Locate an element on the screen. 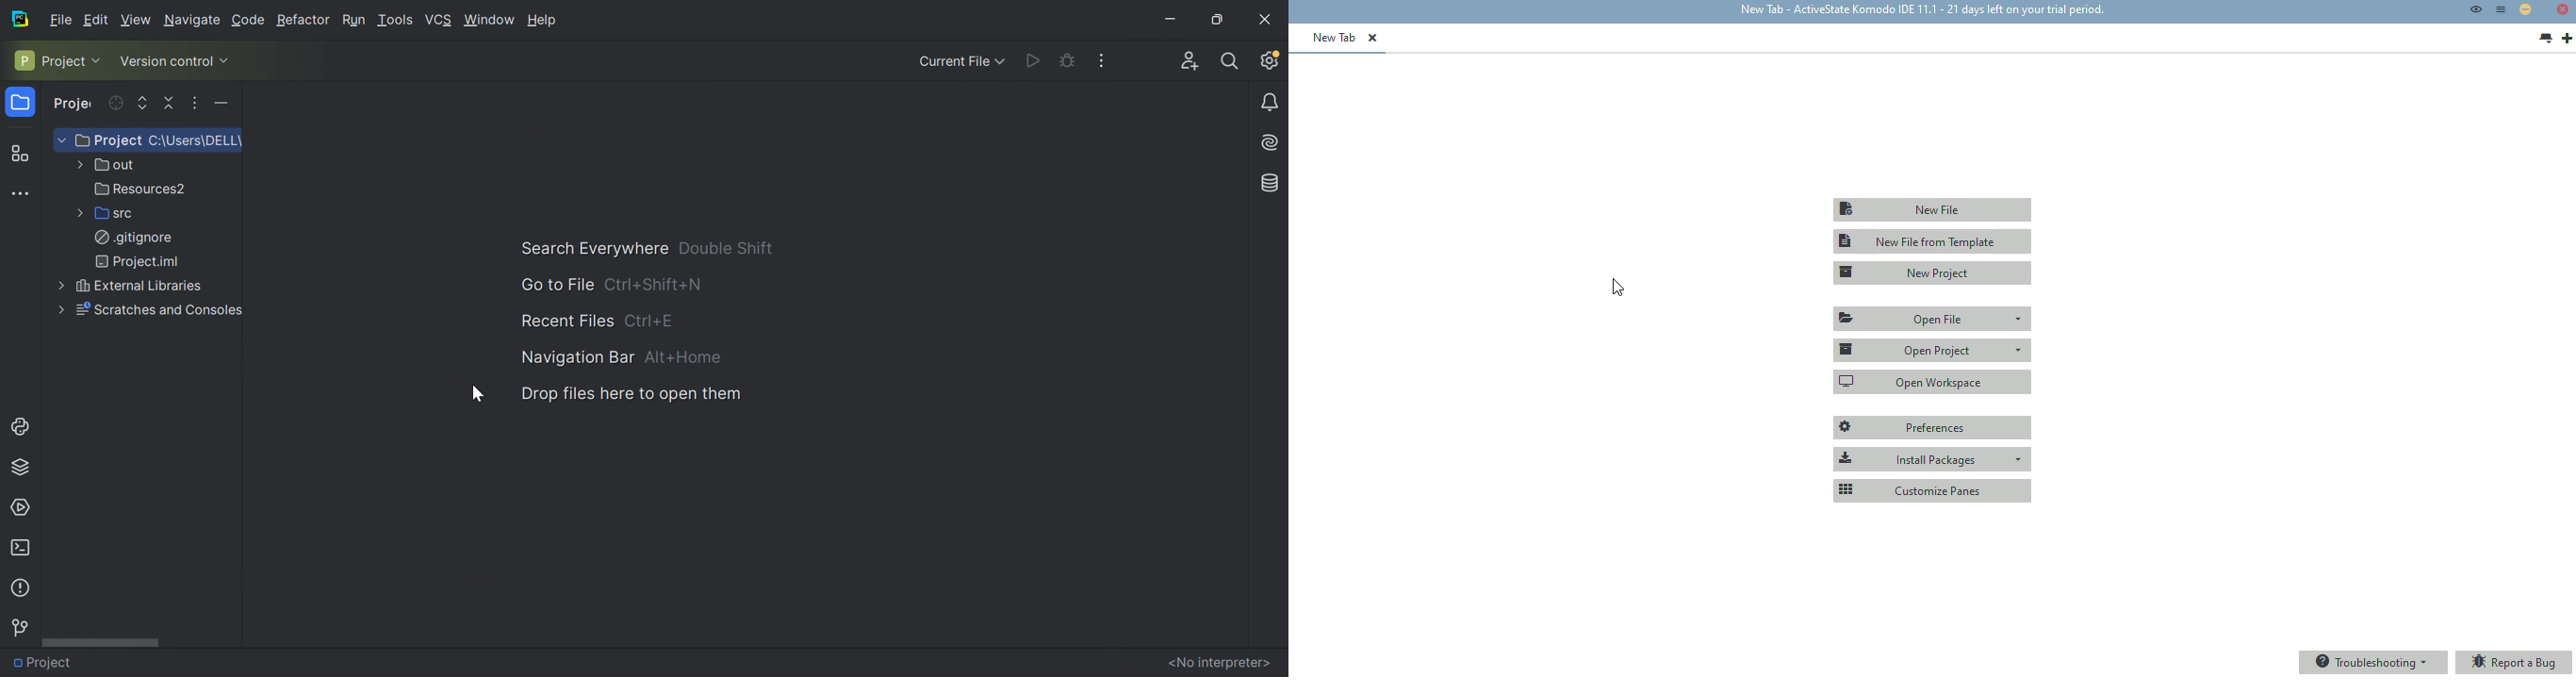 This screenshot has height=700, width=2576. More is located at coordinates (77, 166).